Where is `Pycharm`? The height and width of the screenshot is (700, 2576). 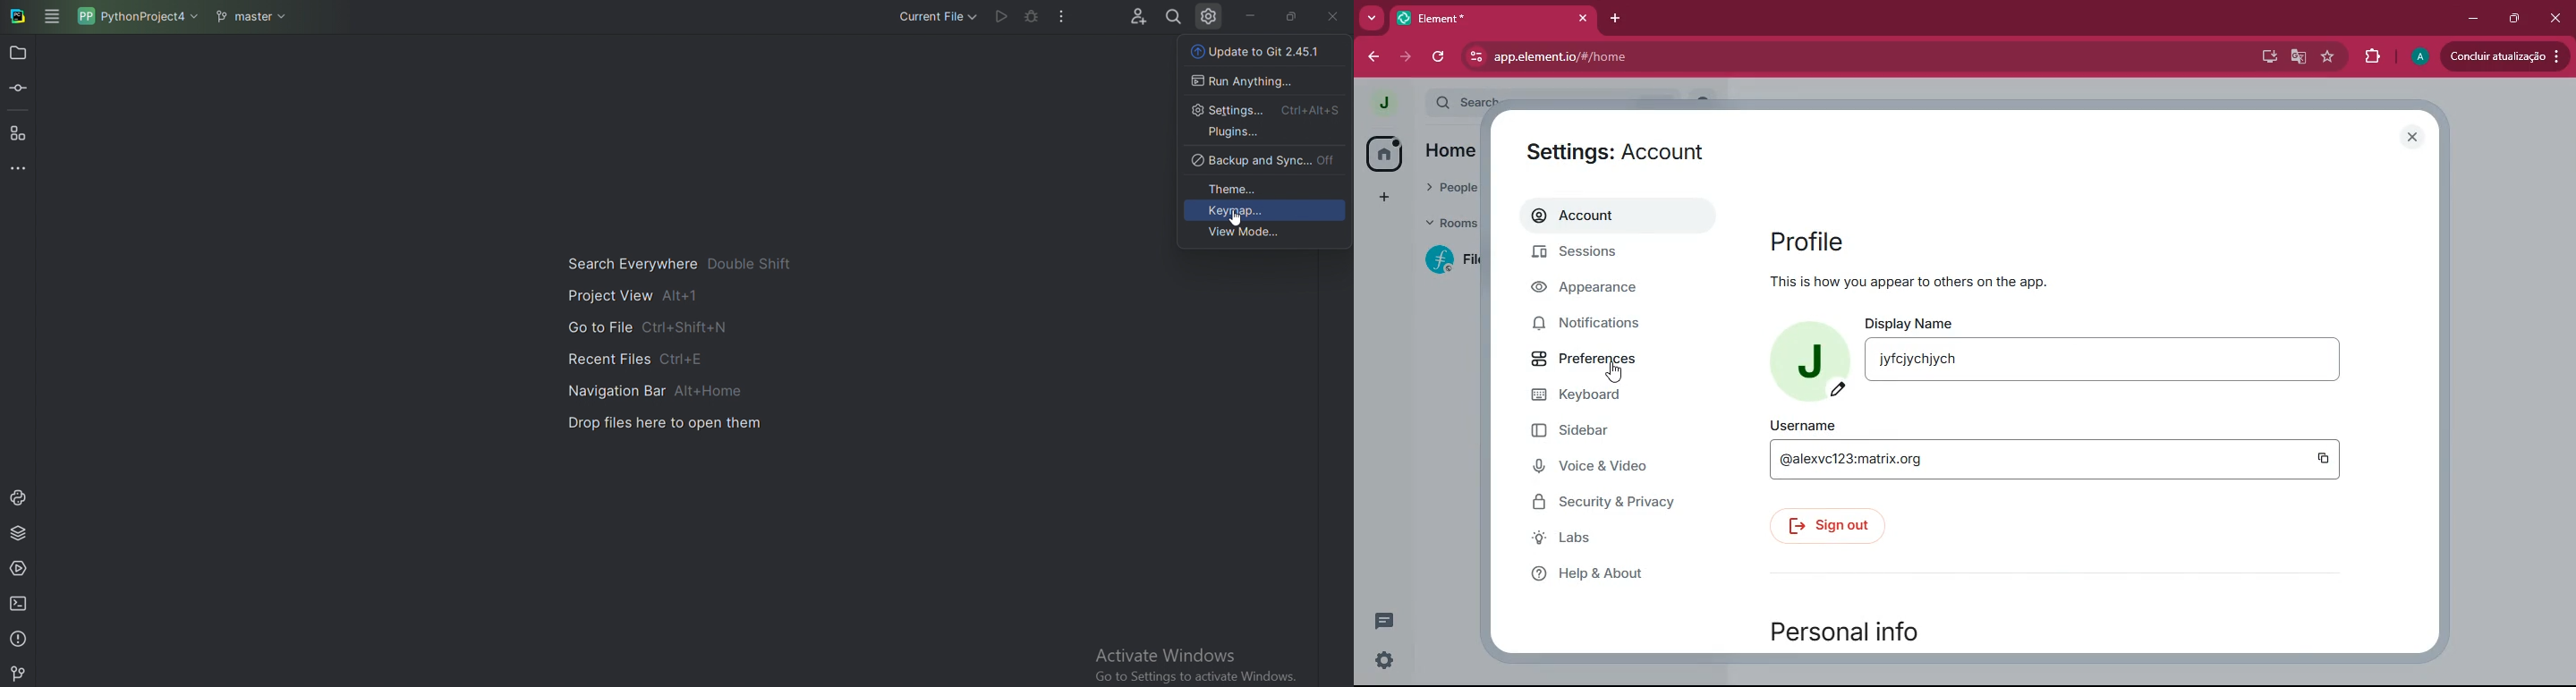 Pycharm is located at coordinates (18, 16).